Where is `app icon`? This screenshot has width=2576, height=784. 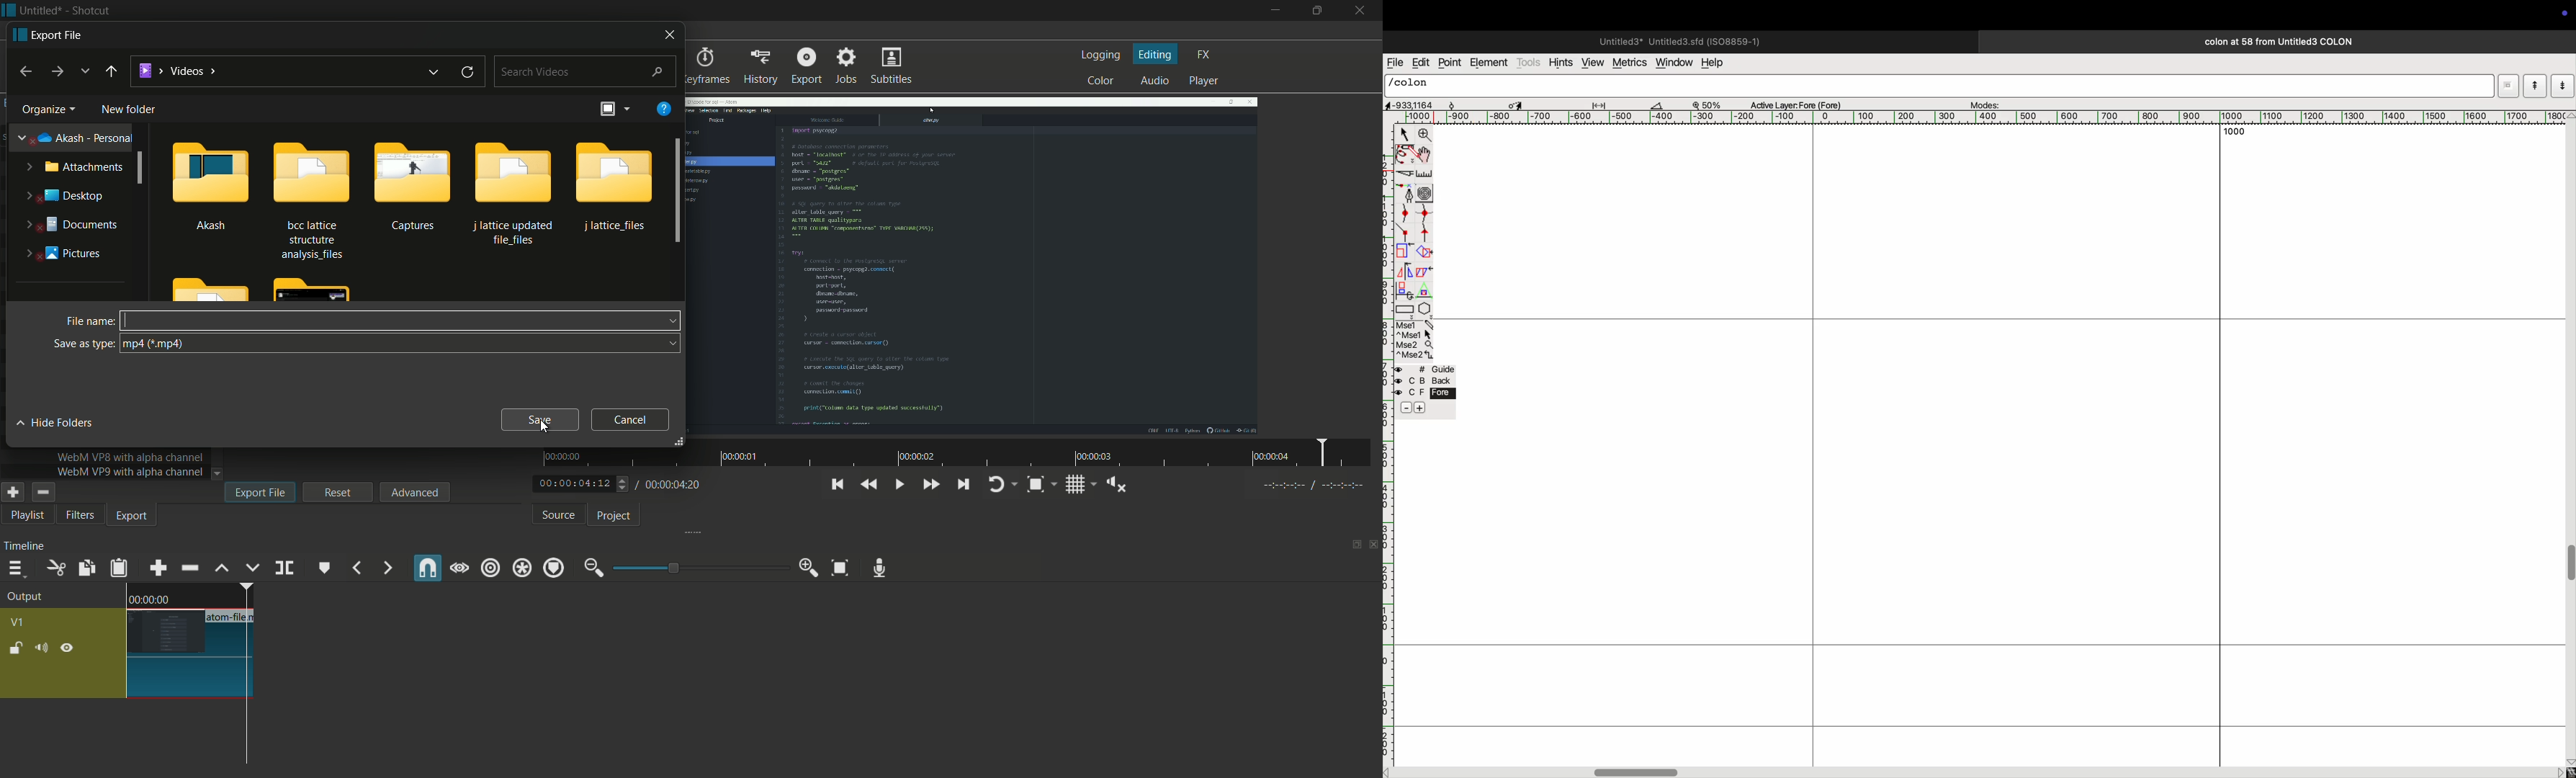
app icon is located at coordinates (9, 9).